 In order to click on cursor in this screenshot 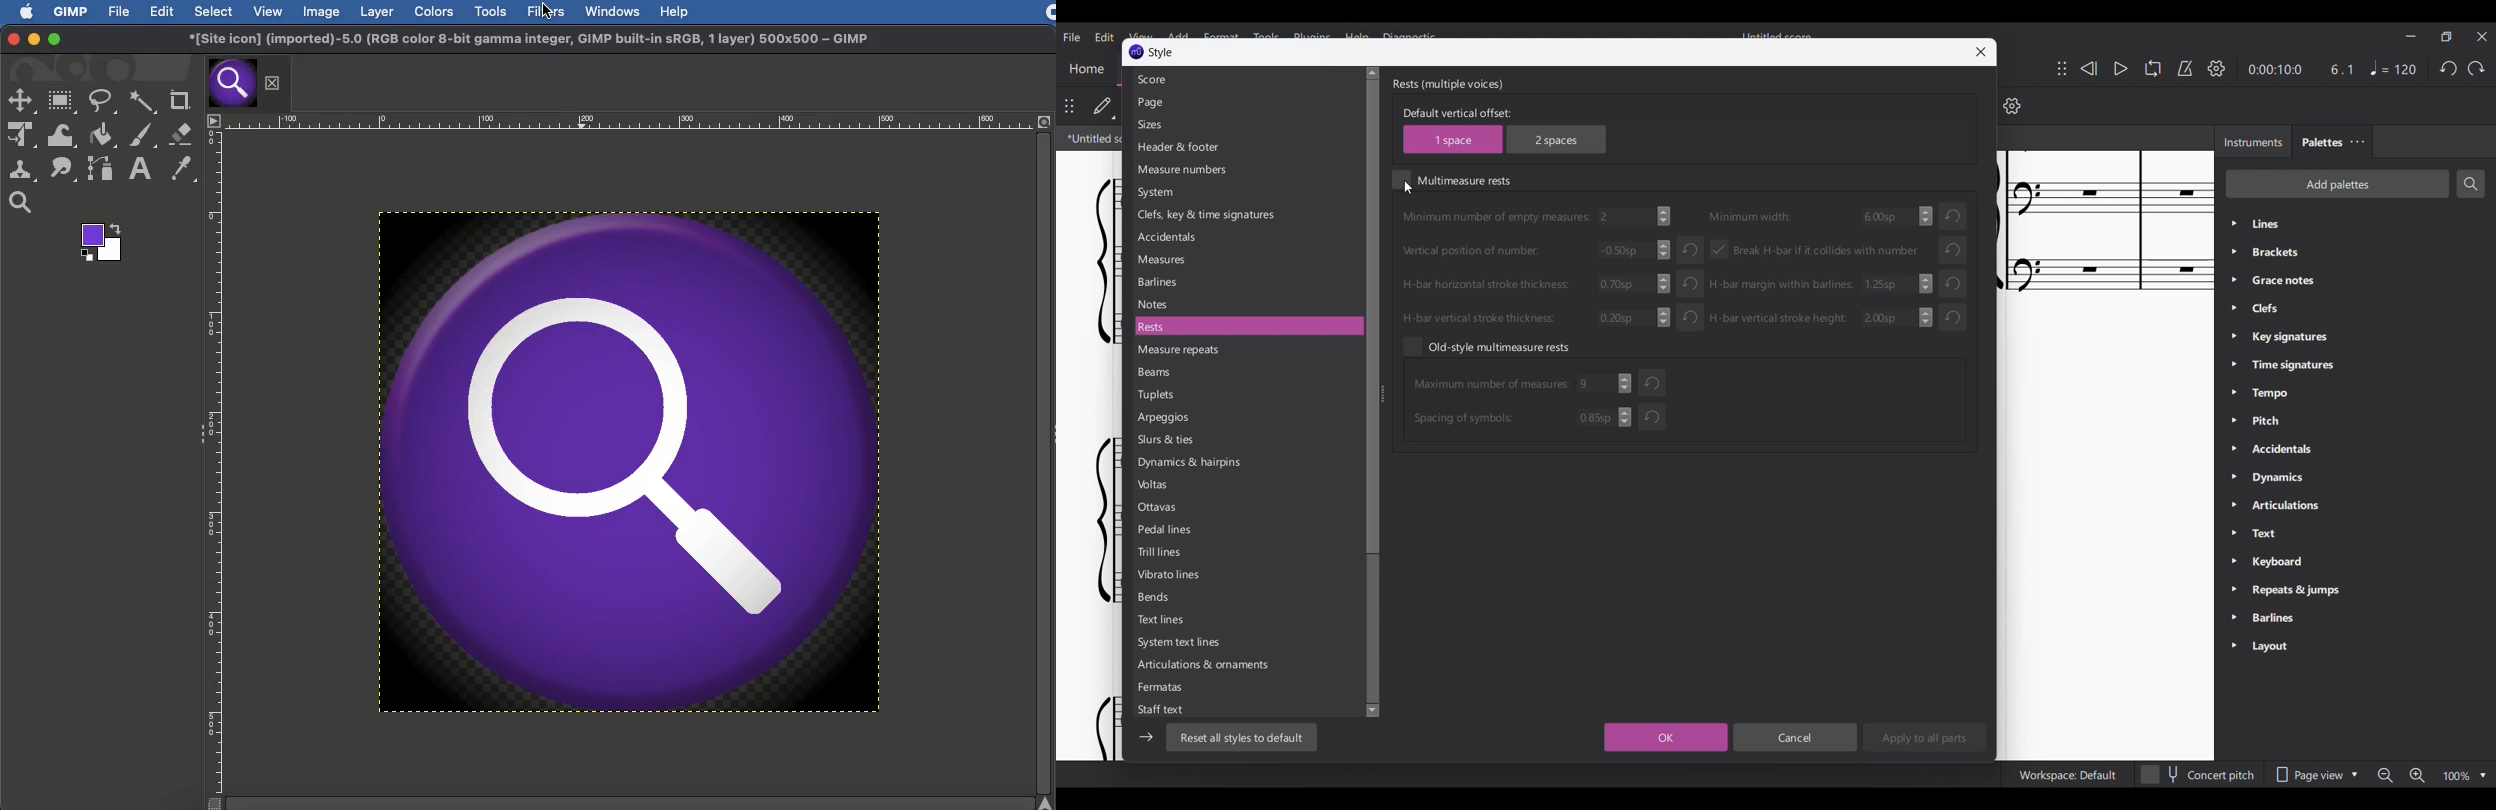, I will do `click(547, 12)`.